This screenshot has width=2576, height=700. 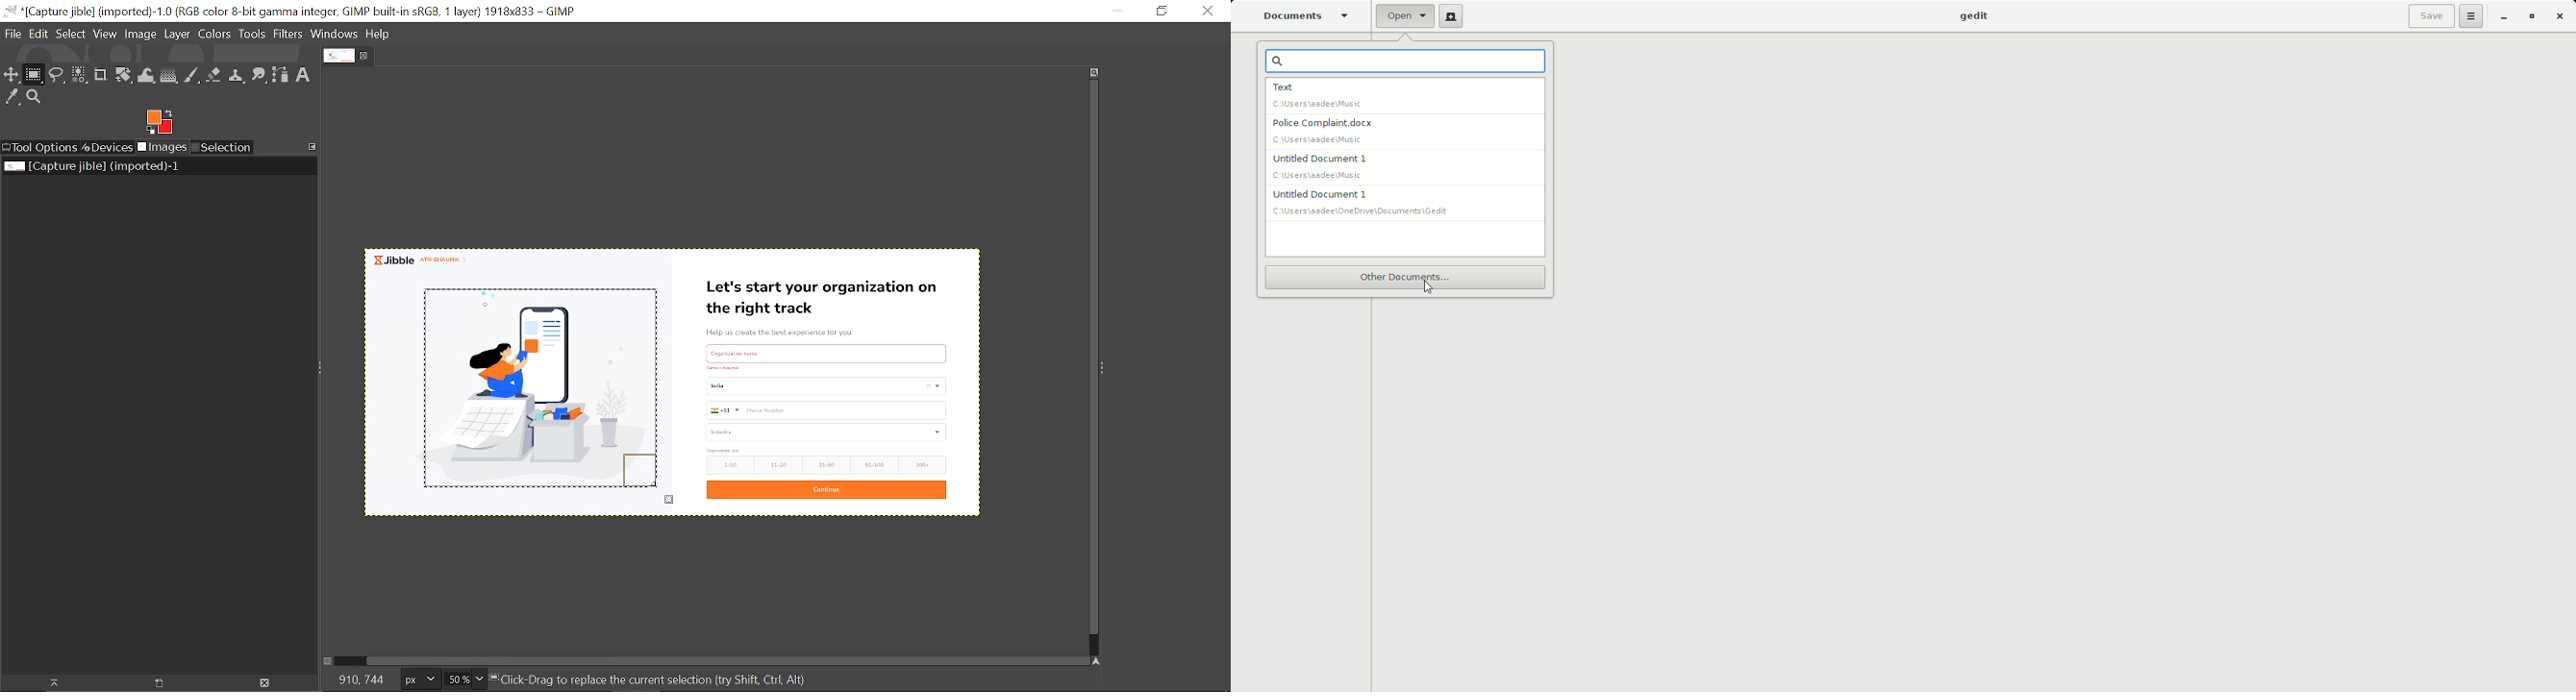 What do you see at coordinates (668, 681) in the screenshot?
I see `Click-Drag to create current selection (try(Shift,Ctrl,Alt)` at bounding box center [668, 681].